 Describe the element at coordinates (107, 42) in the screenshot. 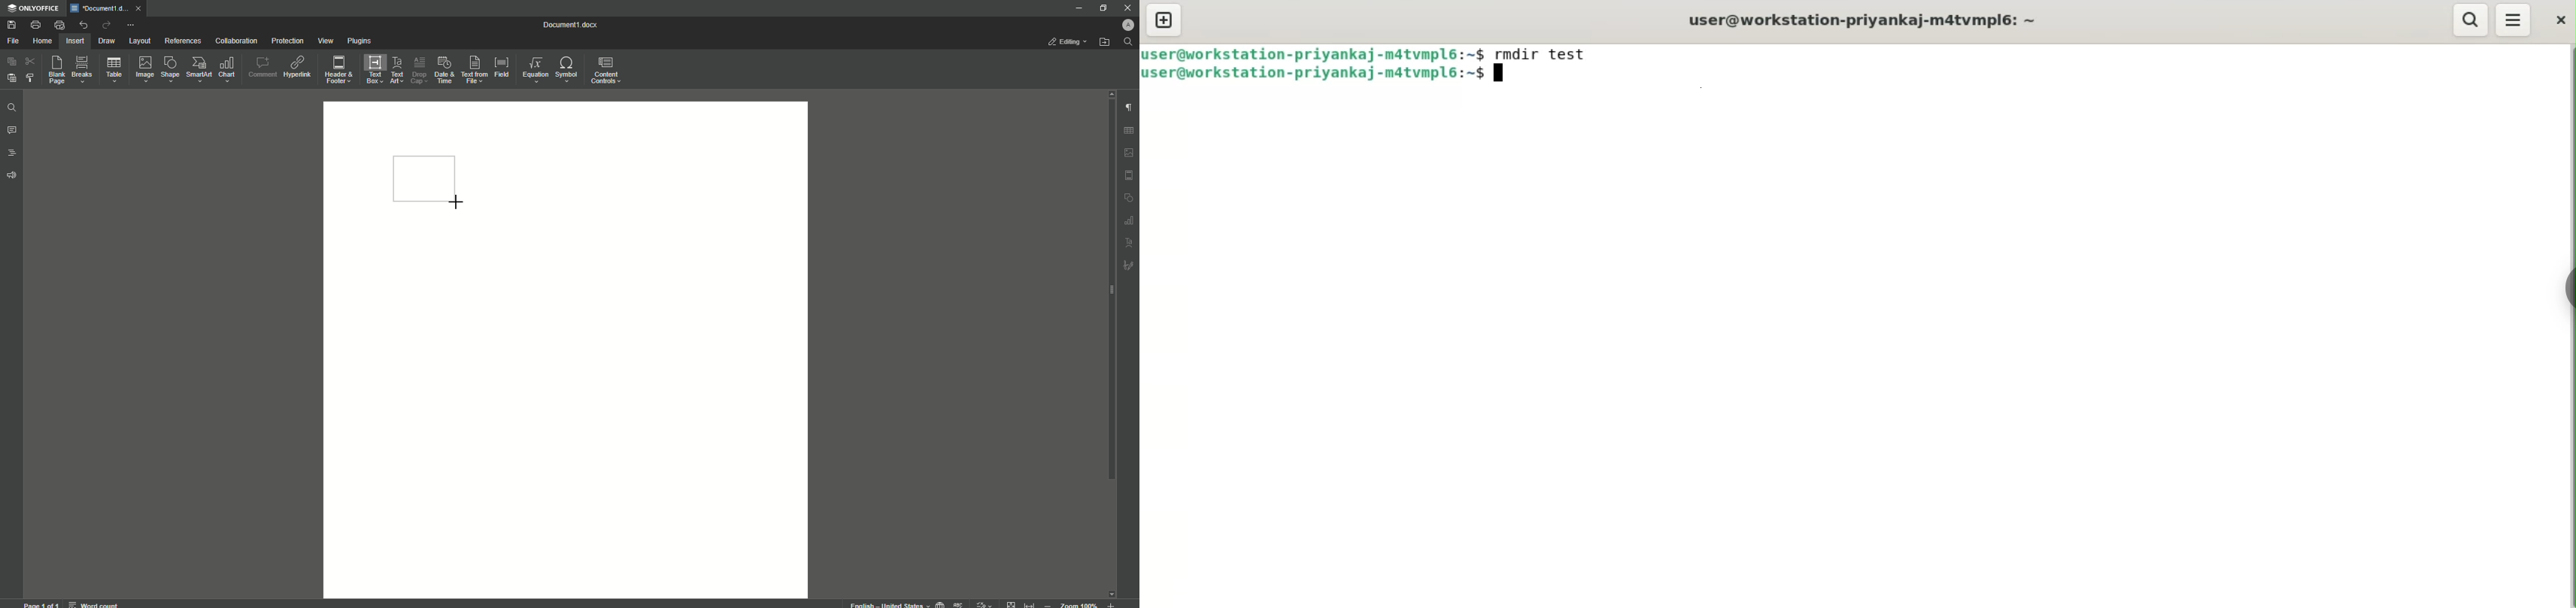

I see `Draw` at that location.